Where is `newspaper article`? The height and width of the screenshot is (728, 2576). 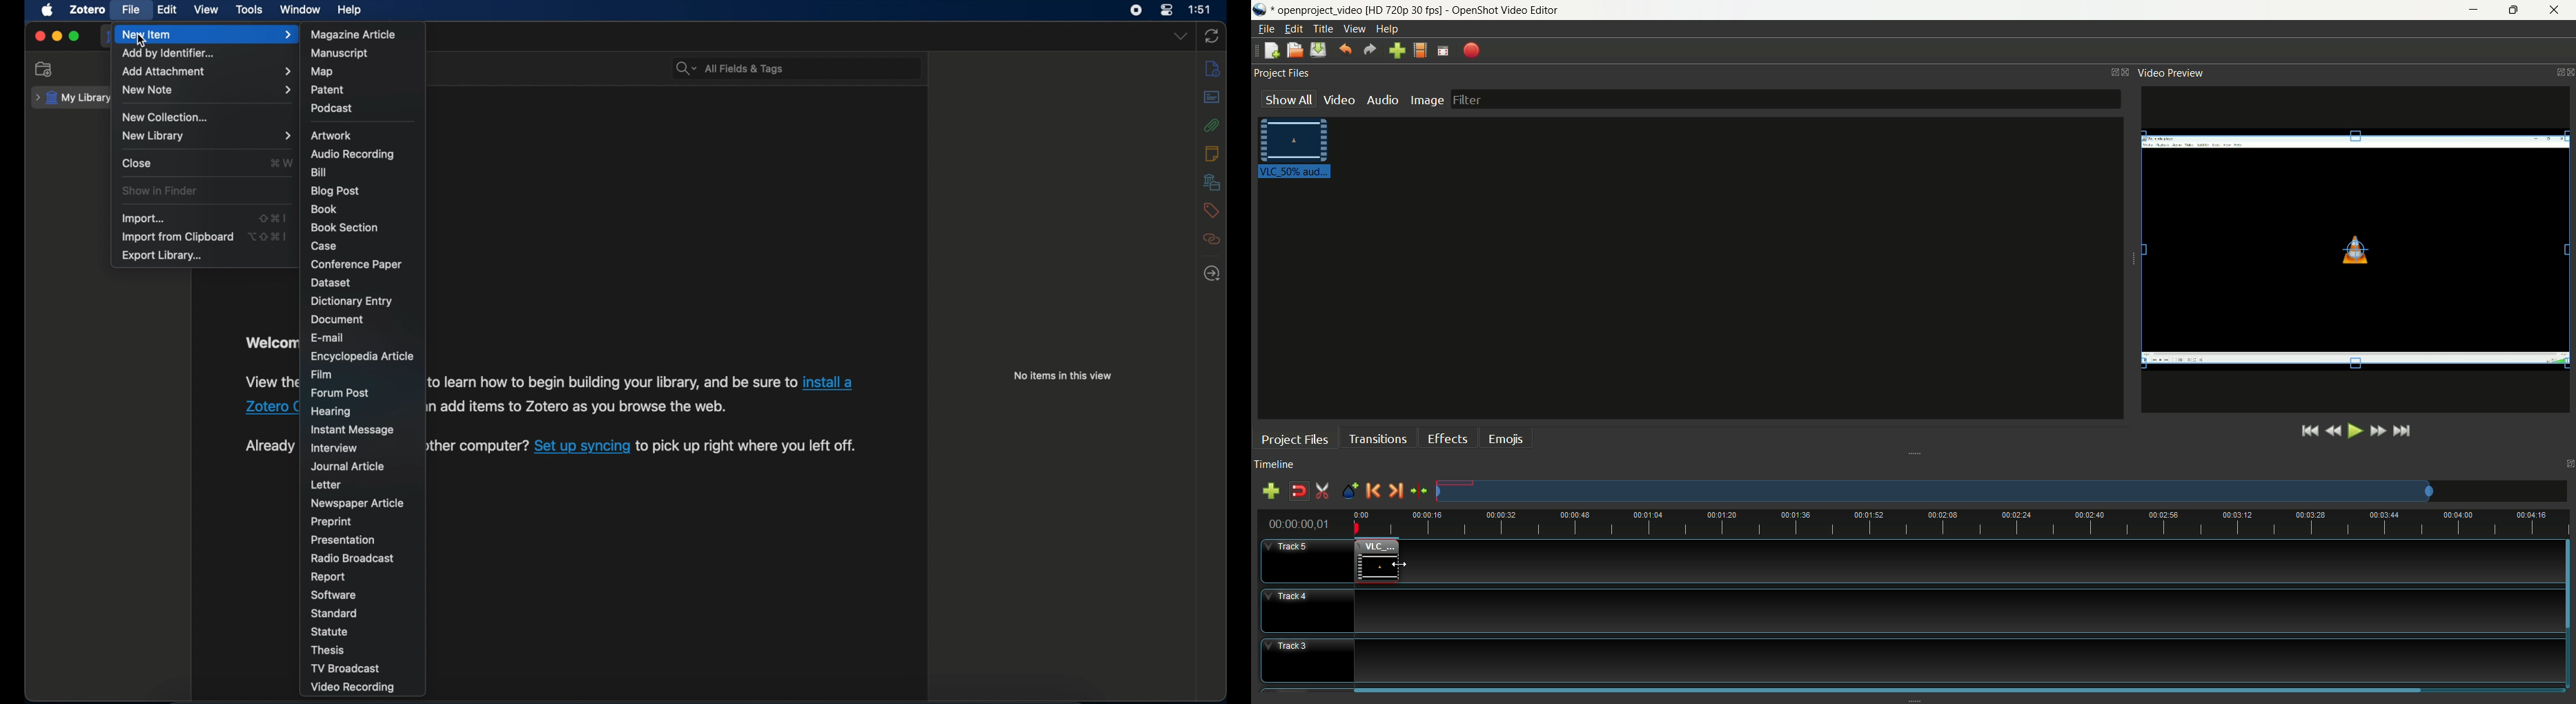 newspaper article is located at coordinates (358, 503).